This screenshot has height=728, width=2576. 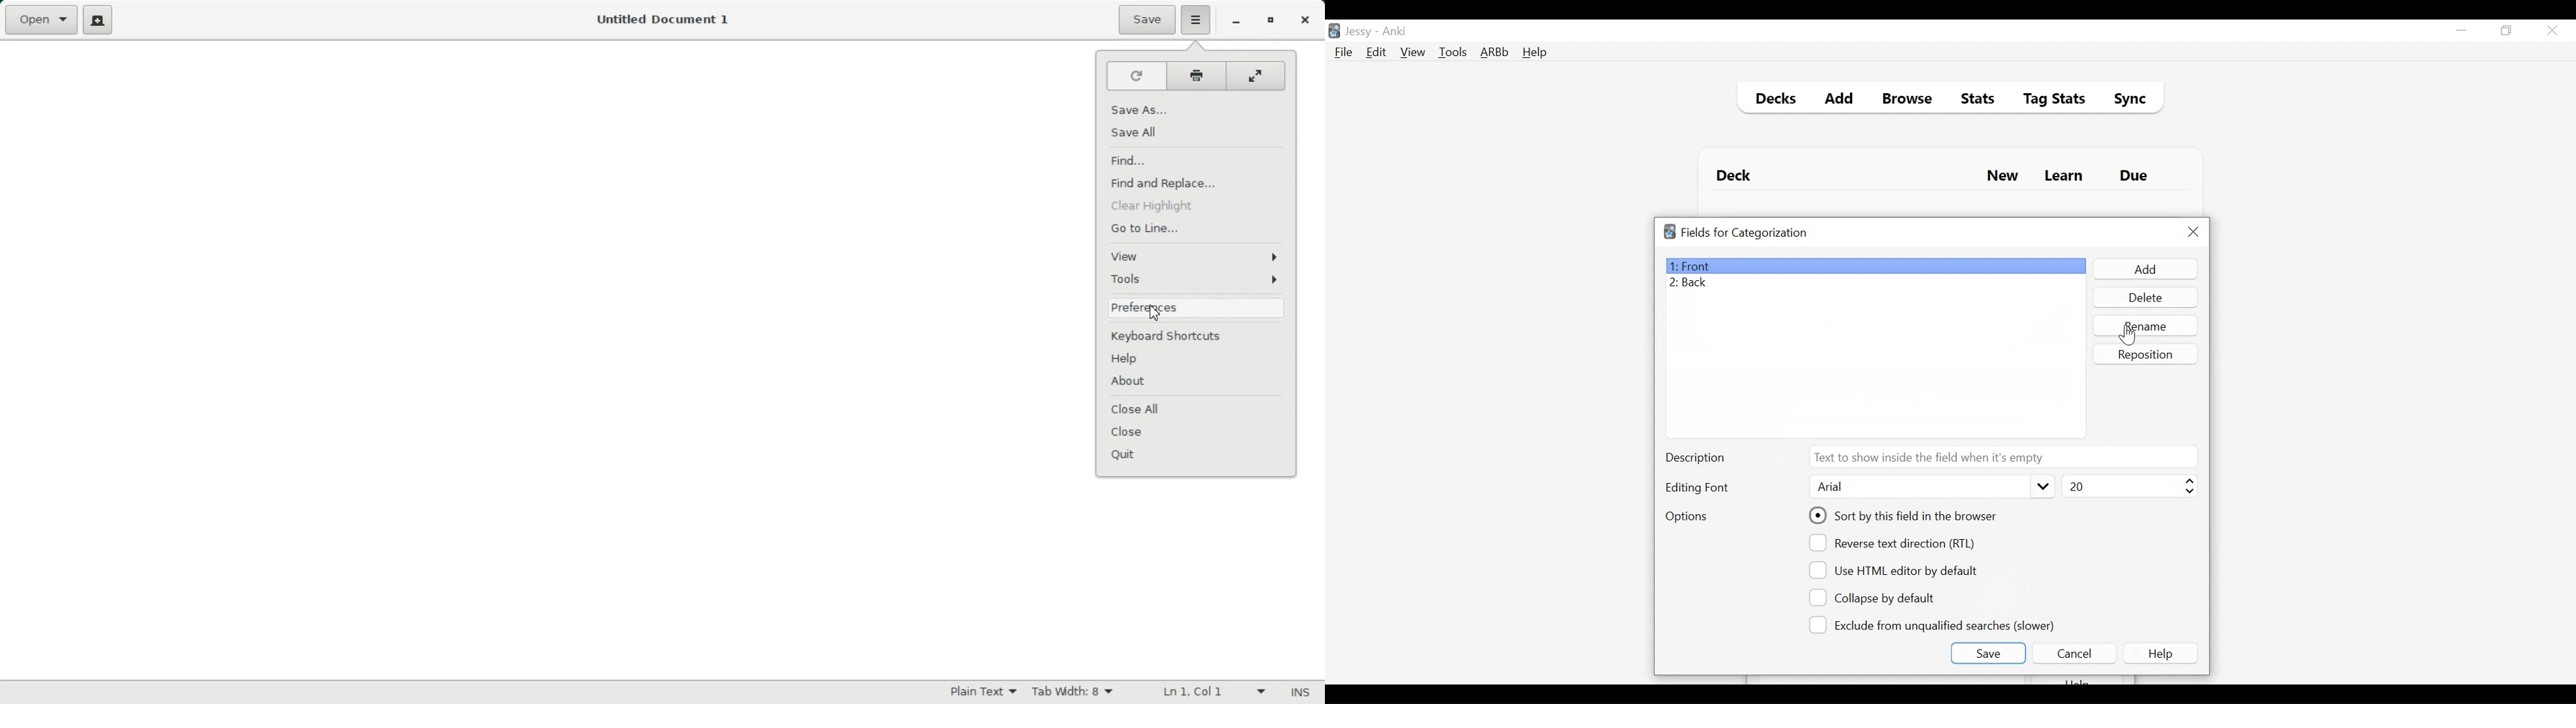 What do you see at coordinates (1414, 52) in the screenshot?
I see `View` at bounding box center [1414, 52].